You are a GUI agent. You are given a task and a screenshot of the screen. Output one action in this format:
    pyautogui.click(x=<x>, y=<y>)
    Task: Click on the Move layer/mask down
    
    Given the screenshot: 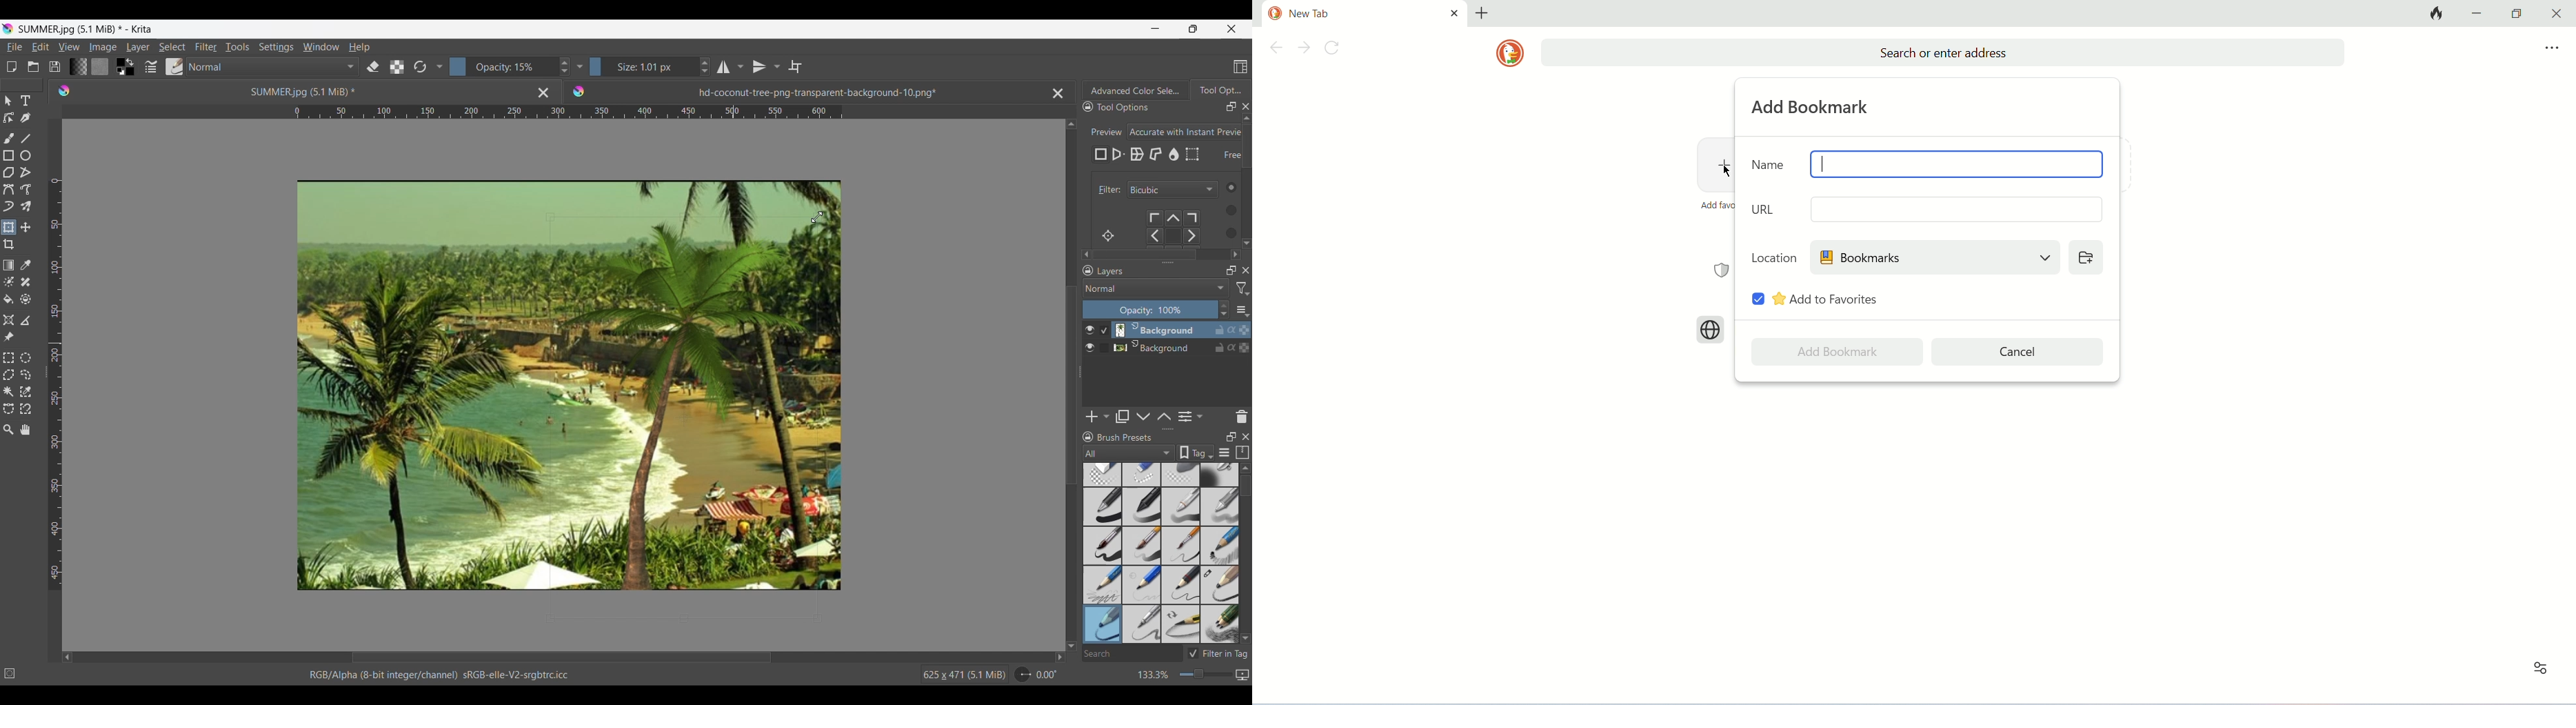 What is the action you would take?
    pyautogui.click(x=1144, y=417)
    